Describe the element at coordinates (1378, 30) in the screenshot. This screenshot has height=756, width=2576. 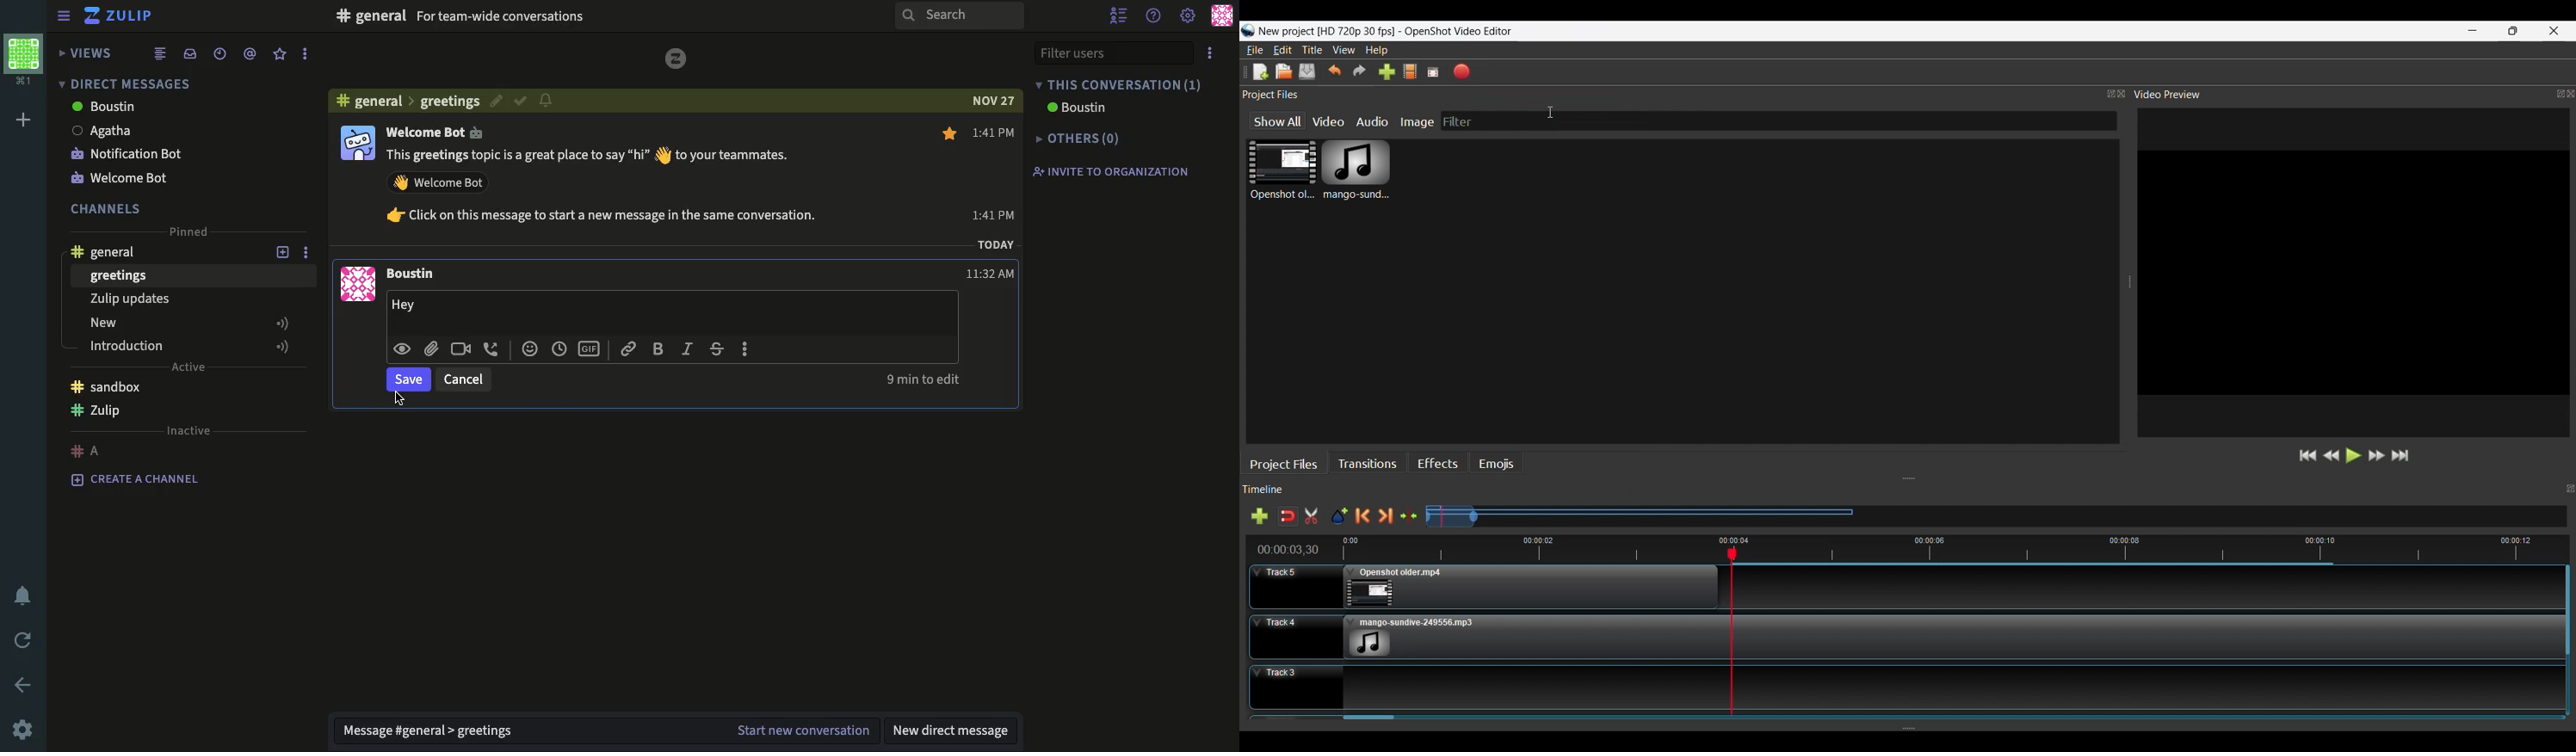
I see `Logo` at that location.